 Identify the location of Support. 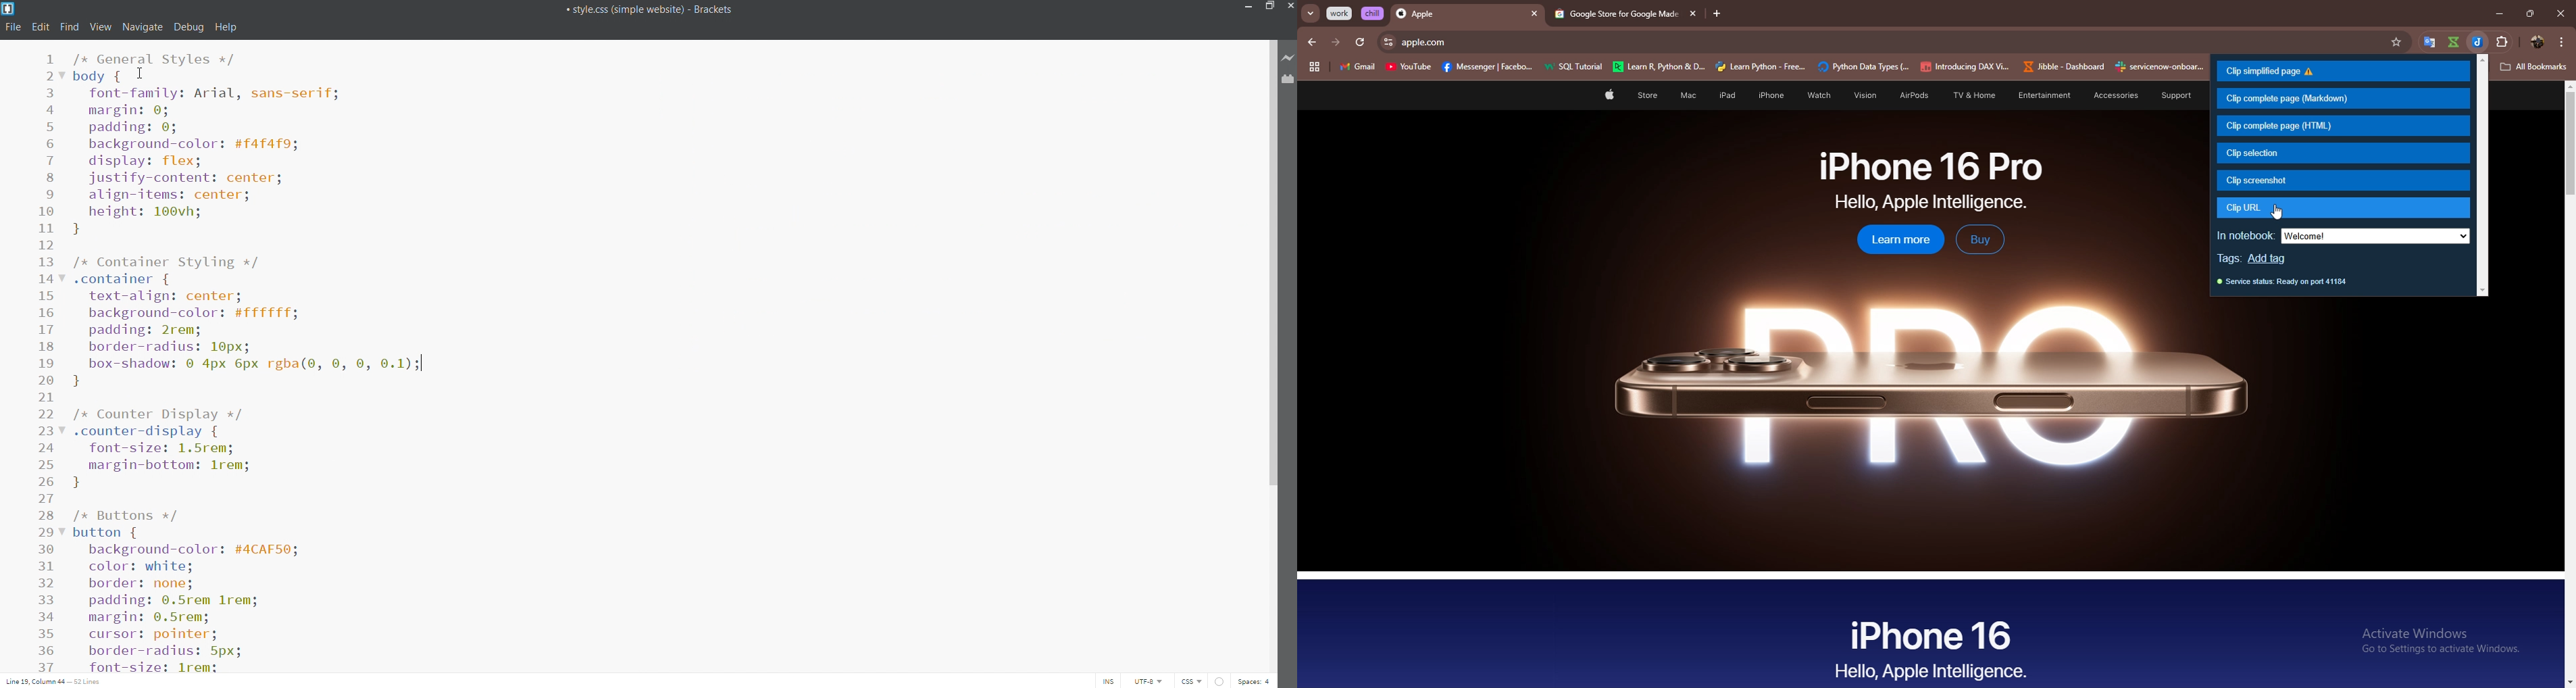
(2171, 95).